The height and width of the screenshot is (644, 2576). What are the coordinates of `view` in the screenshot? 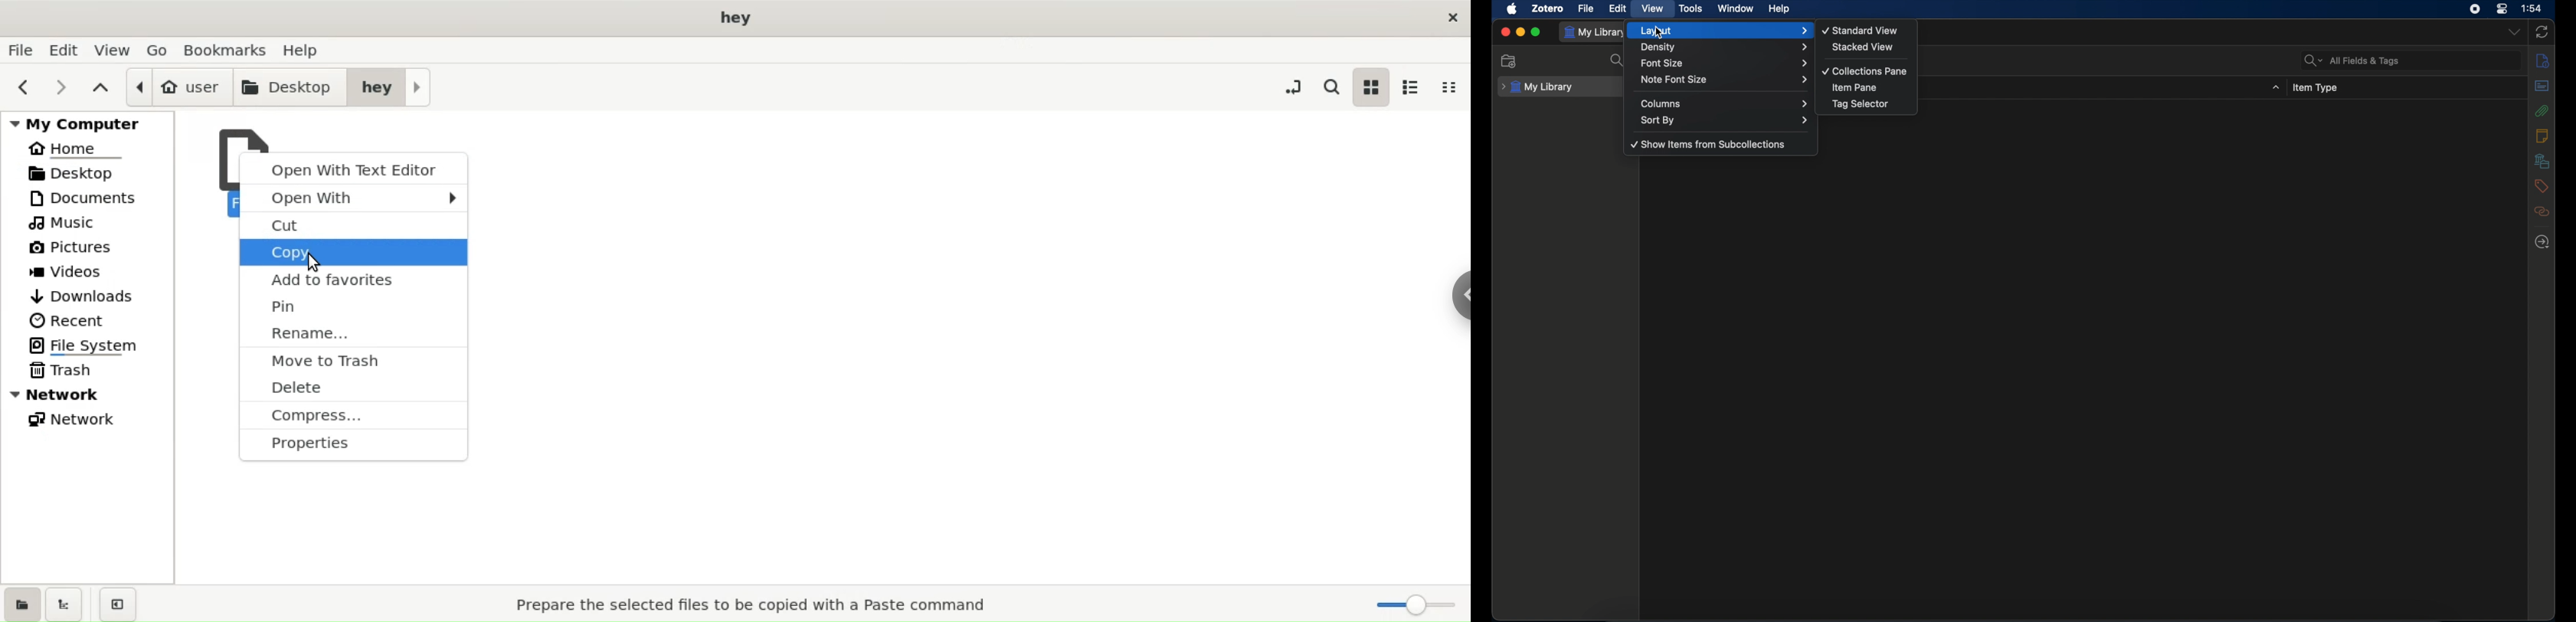 It's located at (1653, 9).